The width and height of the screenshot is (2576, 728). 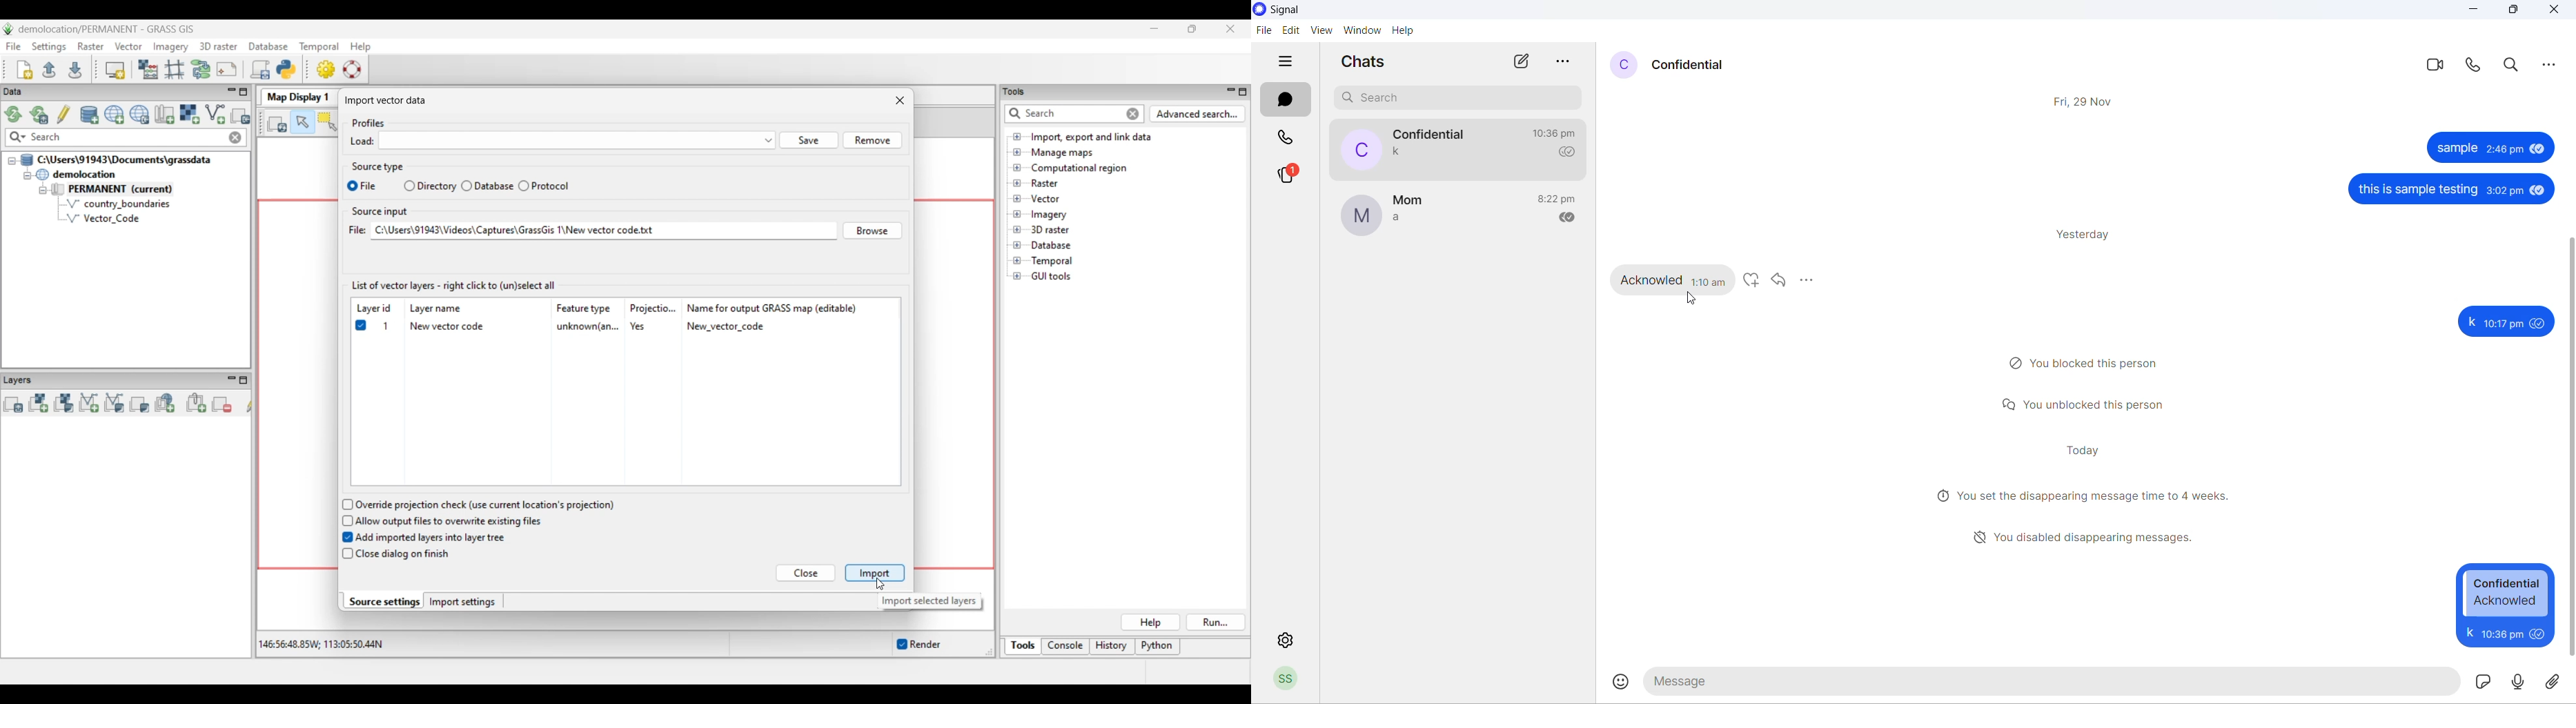 What do you see at coordinates (2506, 149) in the screenshot?
I see `2: 46 pm` at bounding box center [2506, 149].